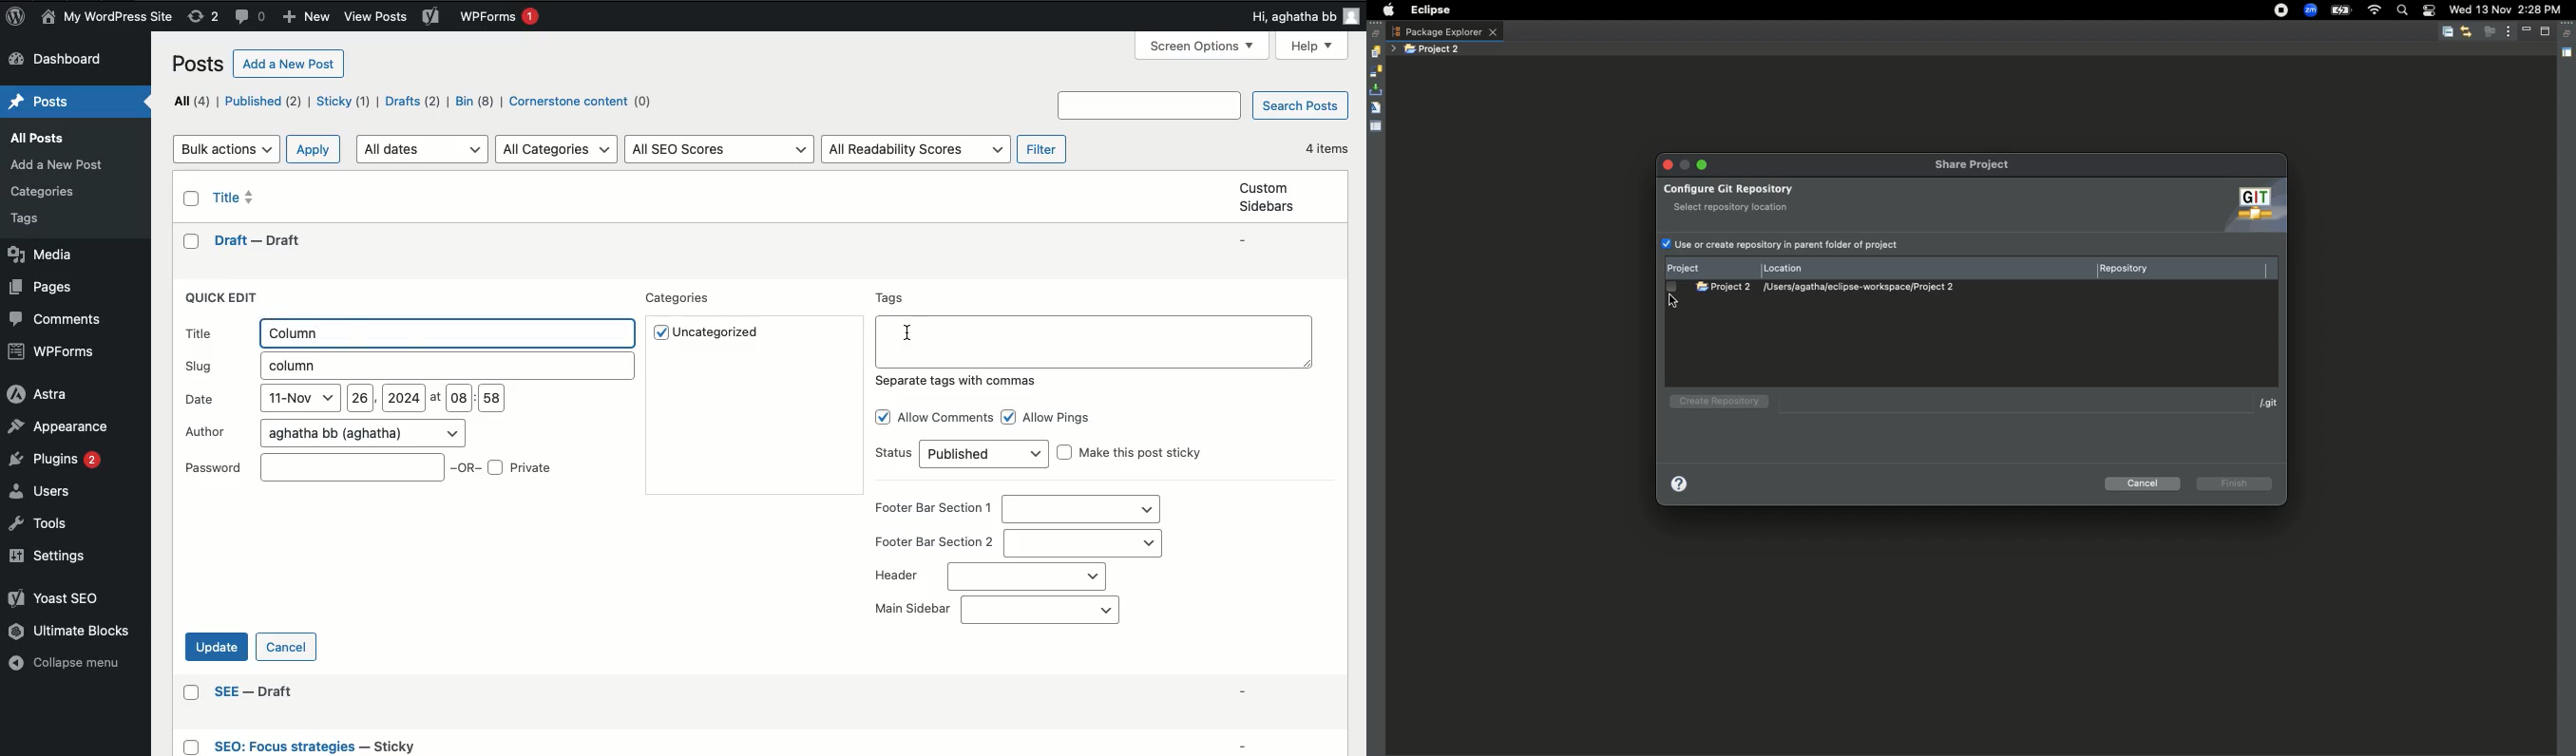 The height and width of the screenshot is (756, 2576). What do you see at coordinates (224, 297) in the screenshot?
I see `Quick edit` at bounding box center [224, 297].